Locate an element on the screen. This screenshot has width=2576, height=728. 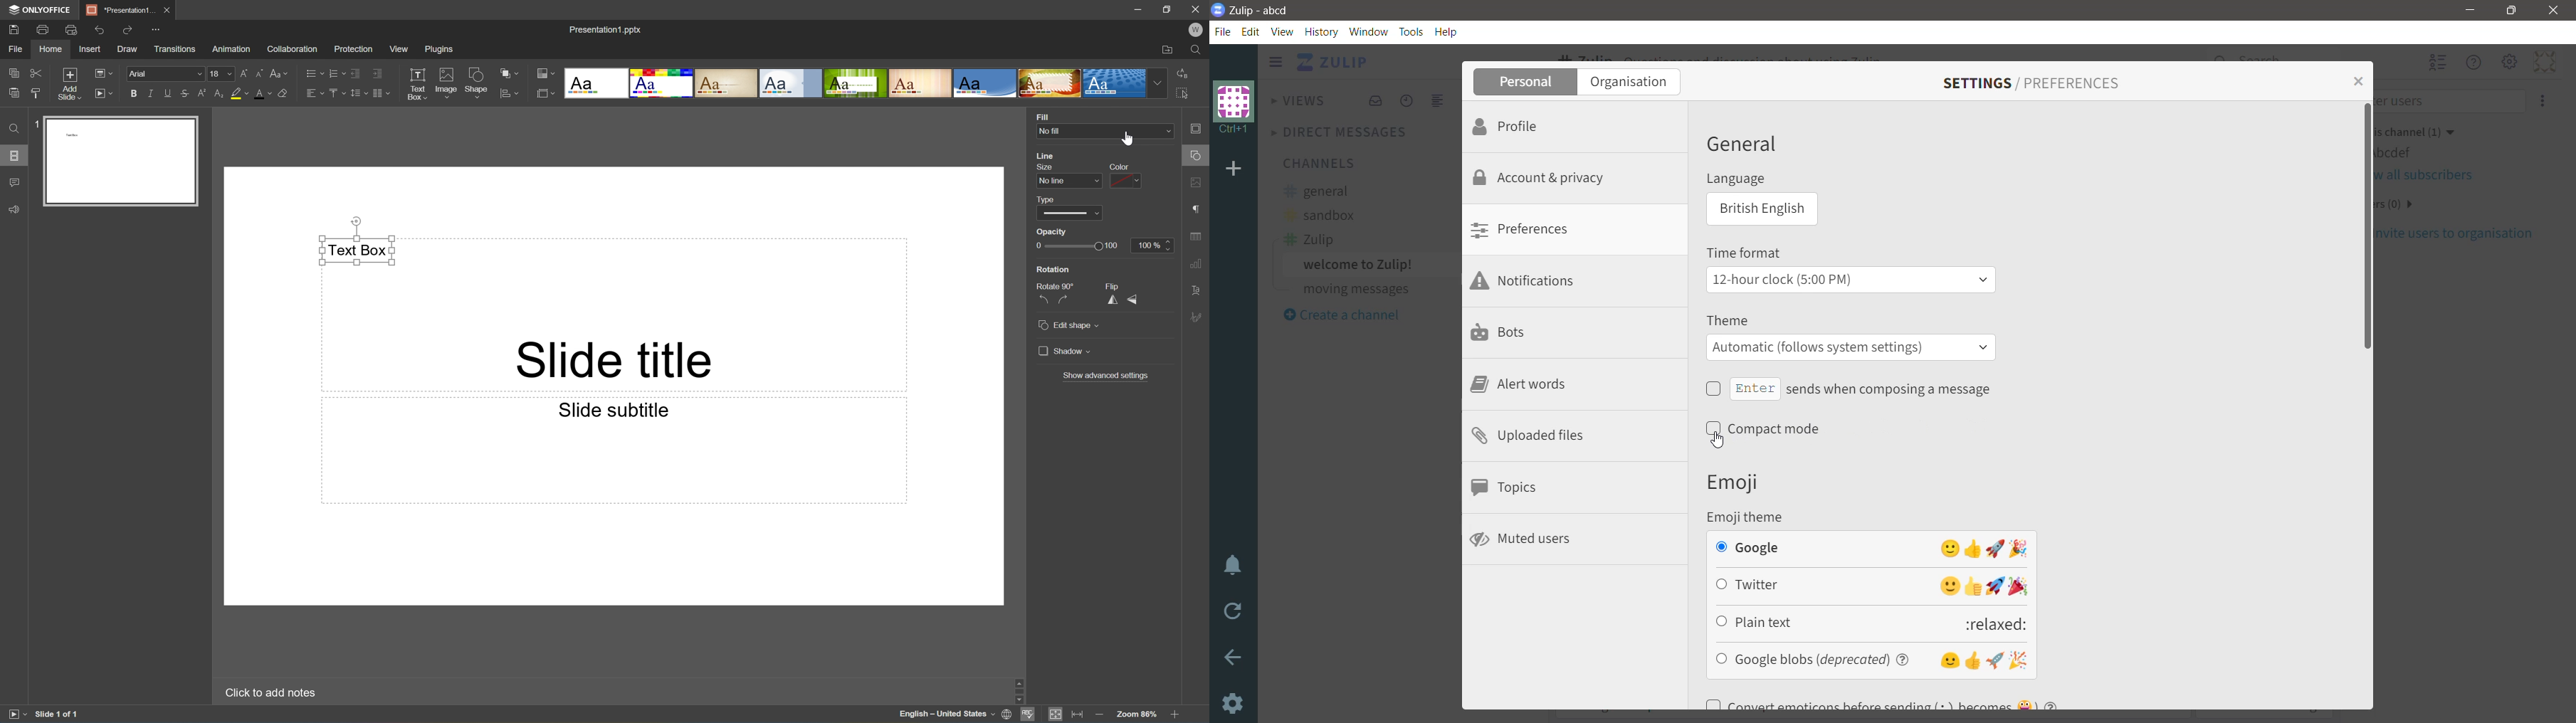
Theme is located at coordinates (1733, 320).